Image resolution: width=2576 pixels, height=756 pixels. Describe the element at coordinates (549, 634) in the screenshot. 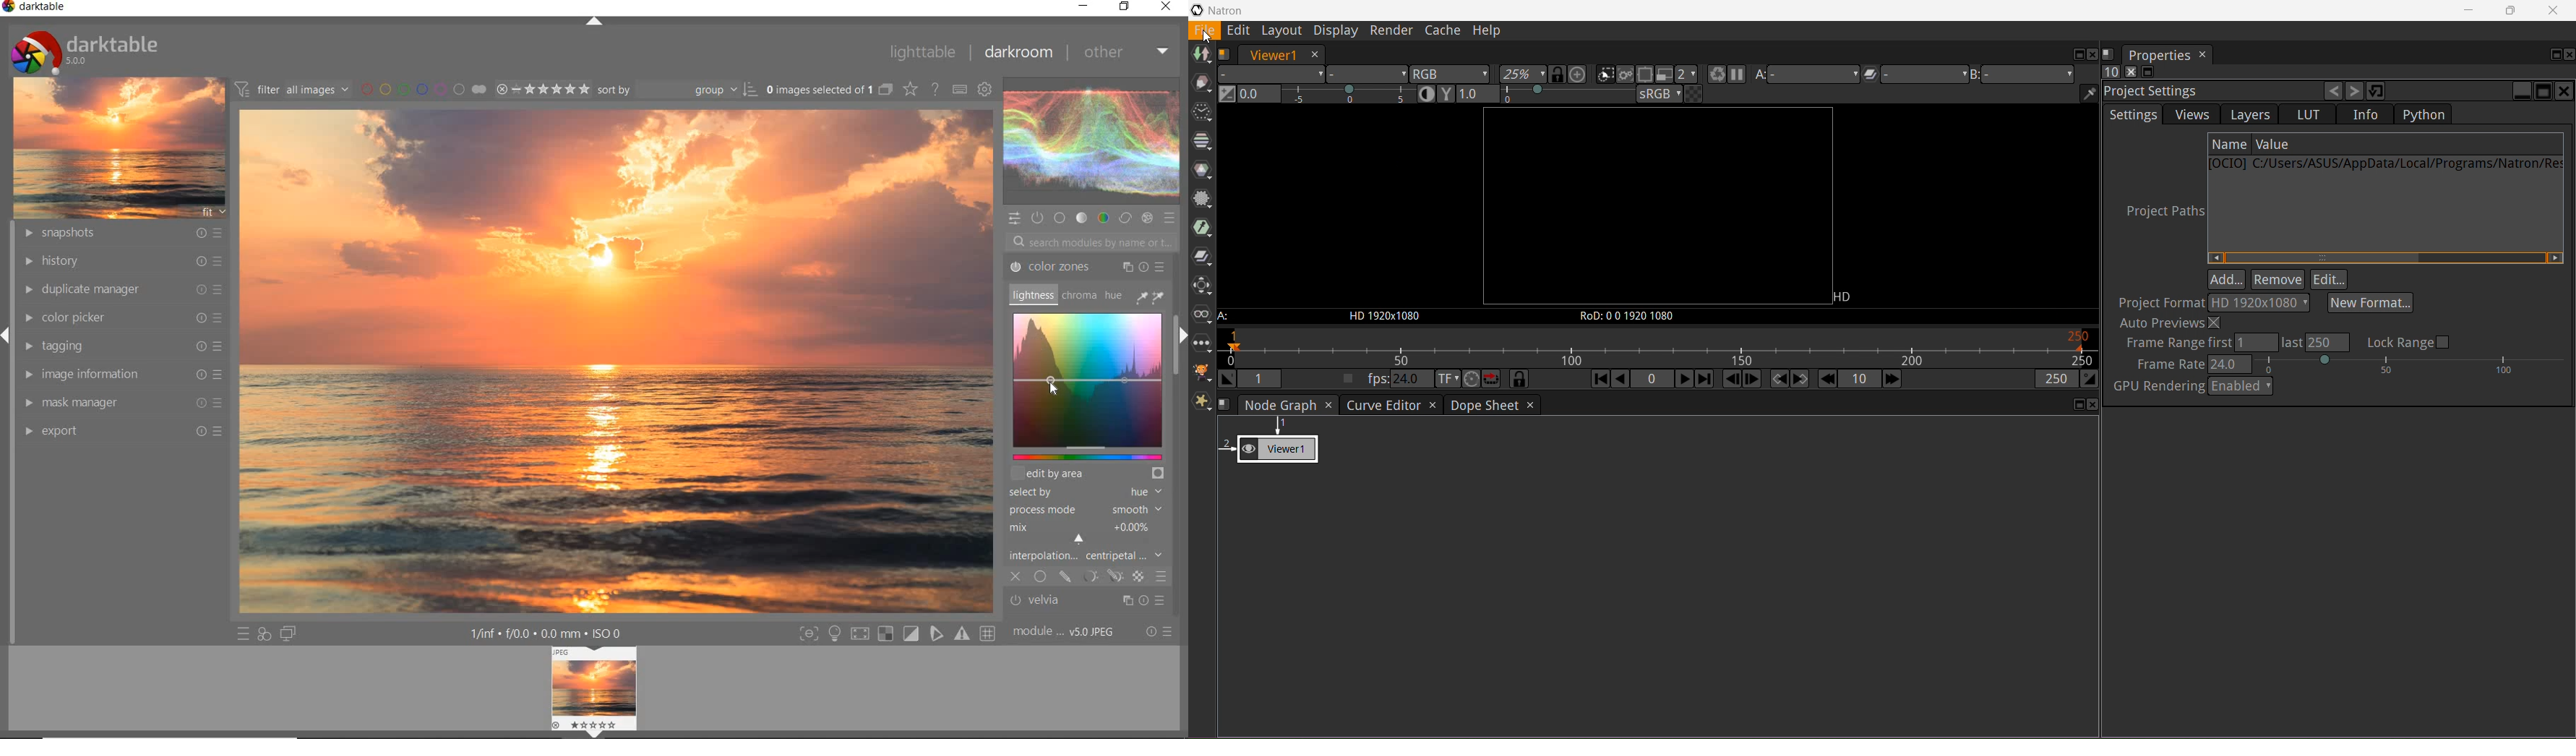

I see `OTHER INTERFACE DETAIL` at that location.